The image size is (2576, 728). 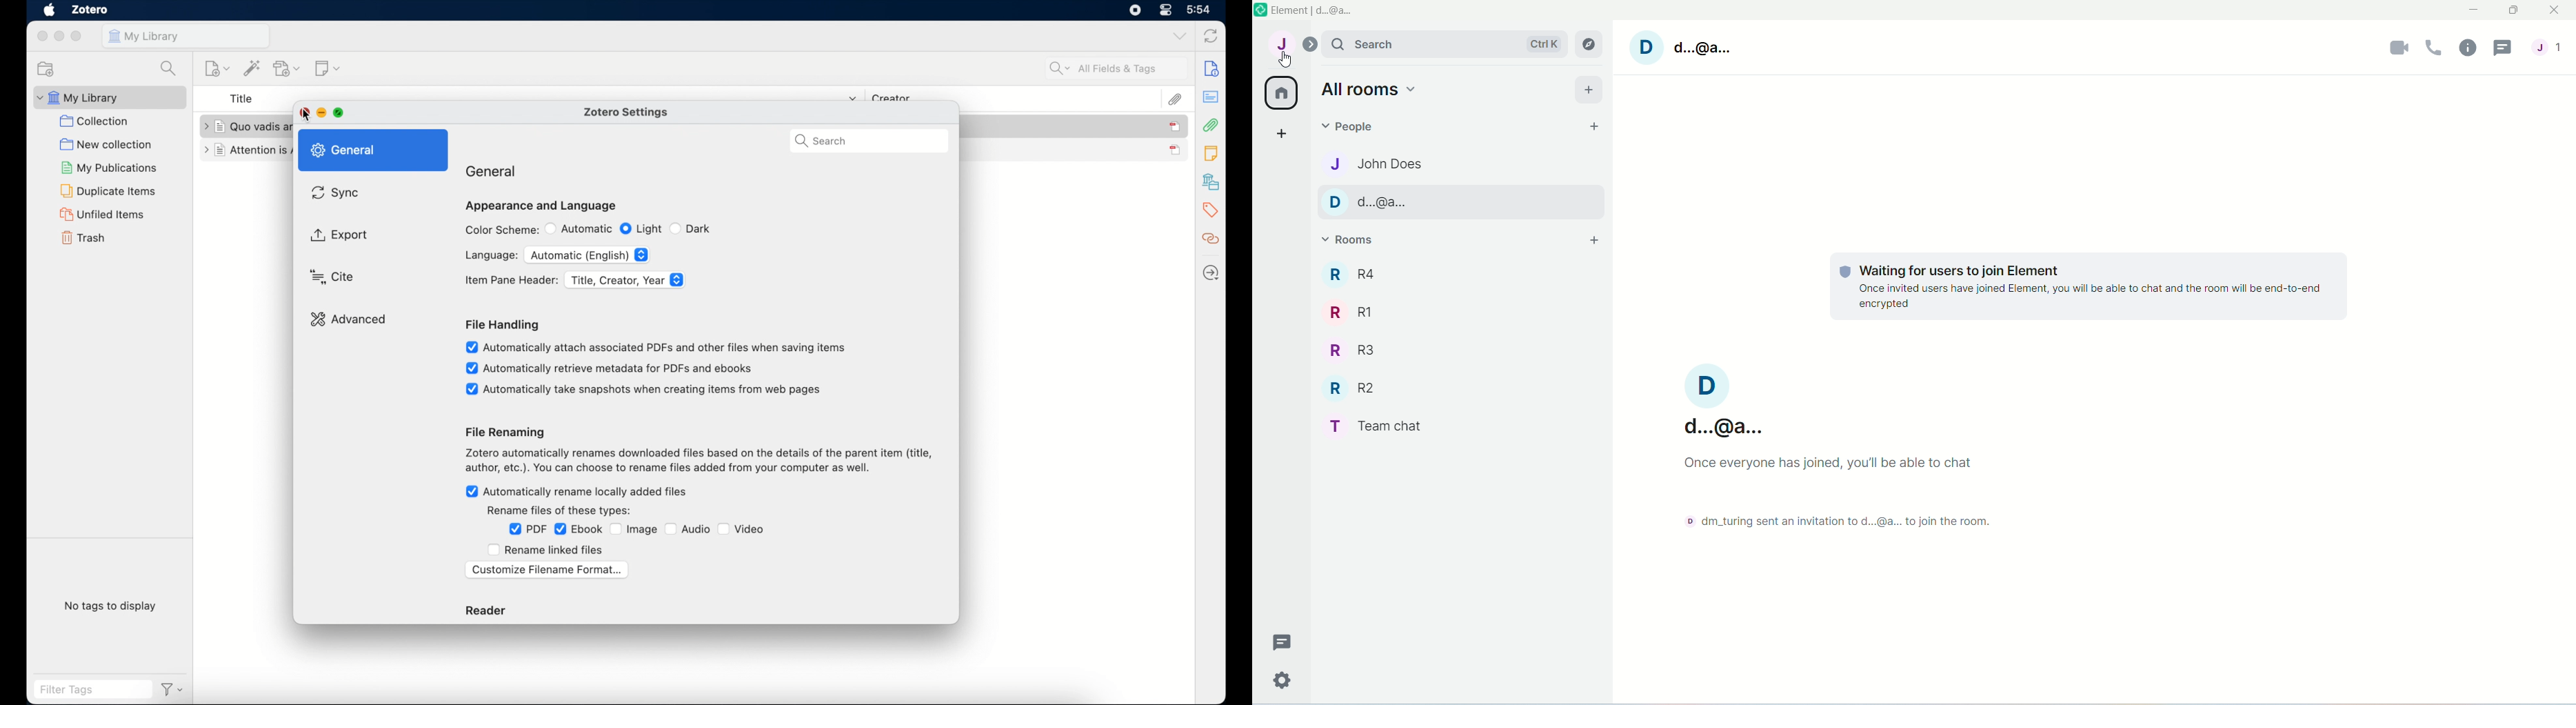 I want to click on Start chat, so click(x=1592, y=126).